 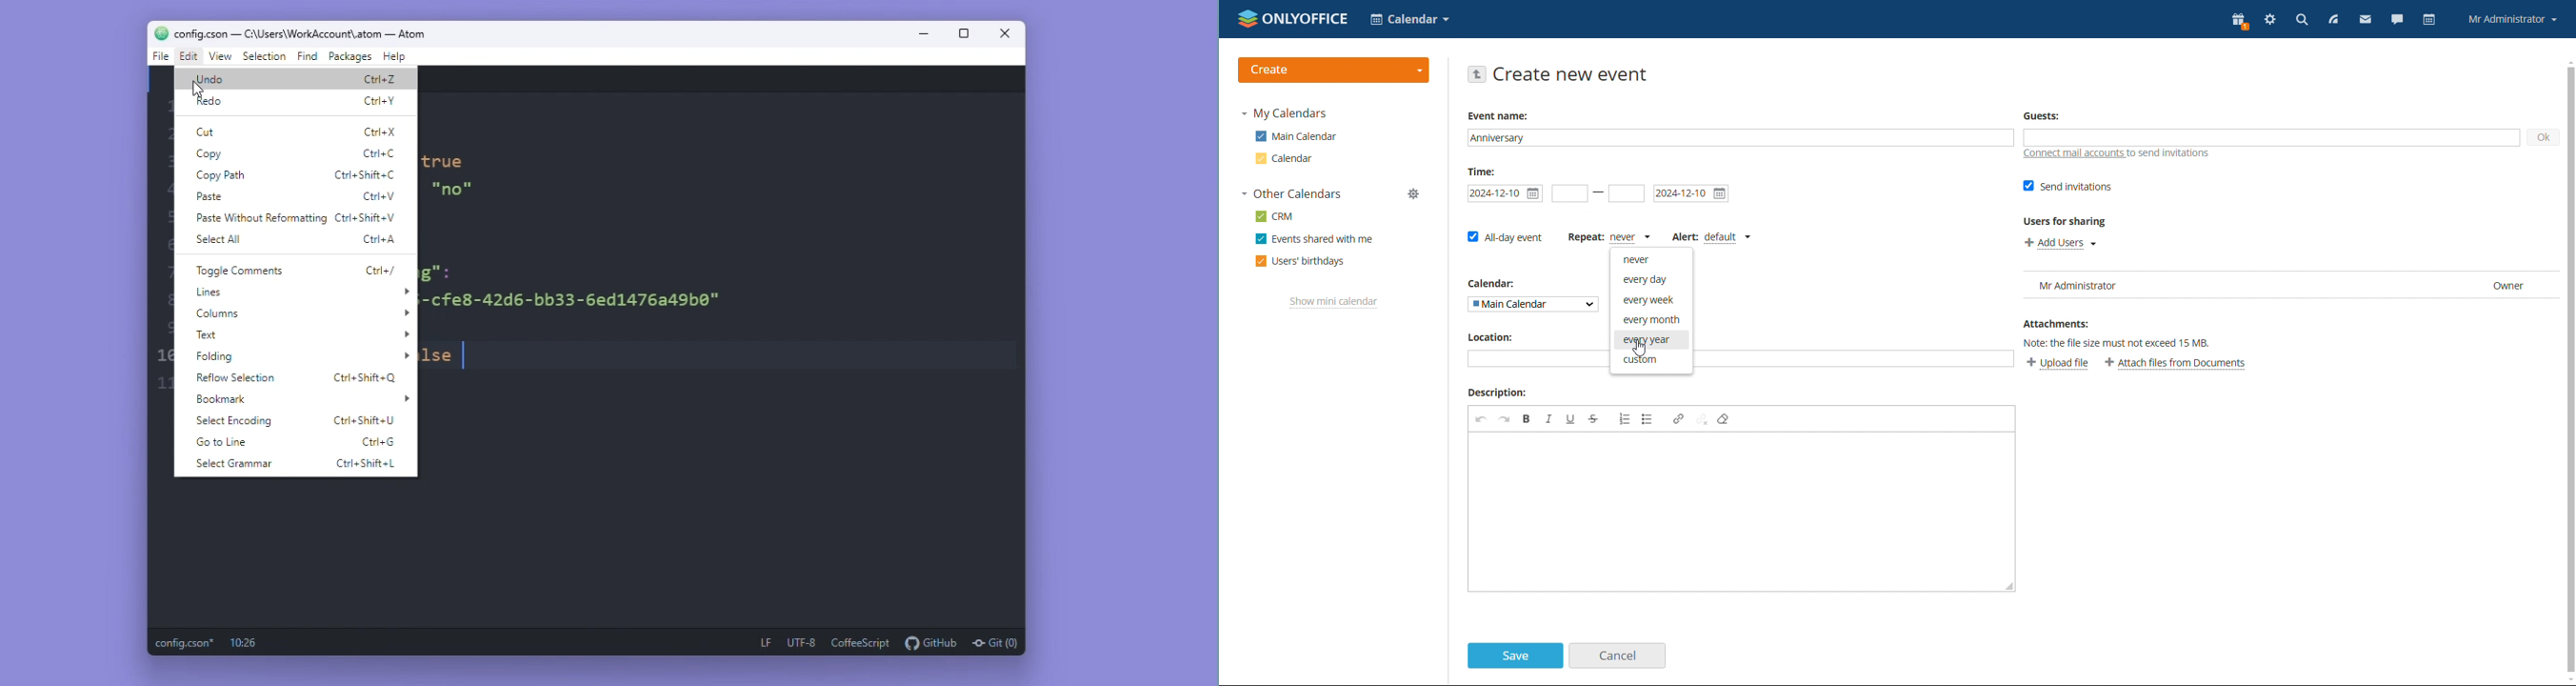 What do you see at coordinates (1307, 20) in the screenshot?
I see `onlyoffice` at bounding box center [1307, 20].